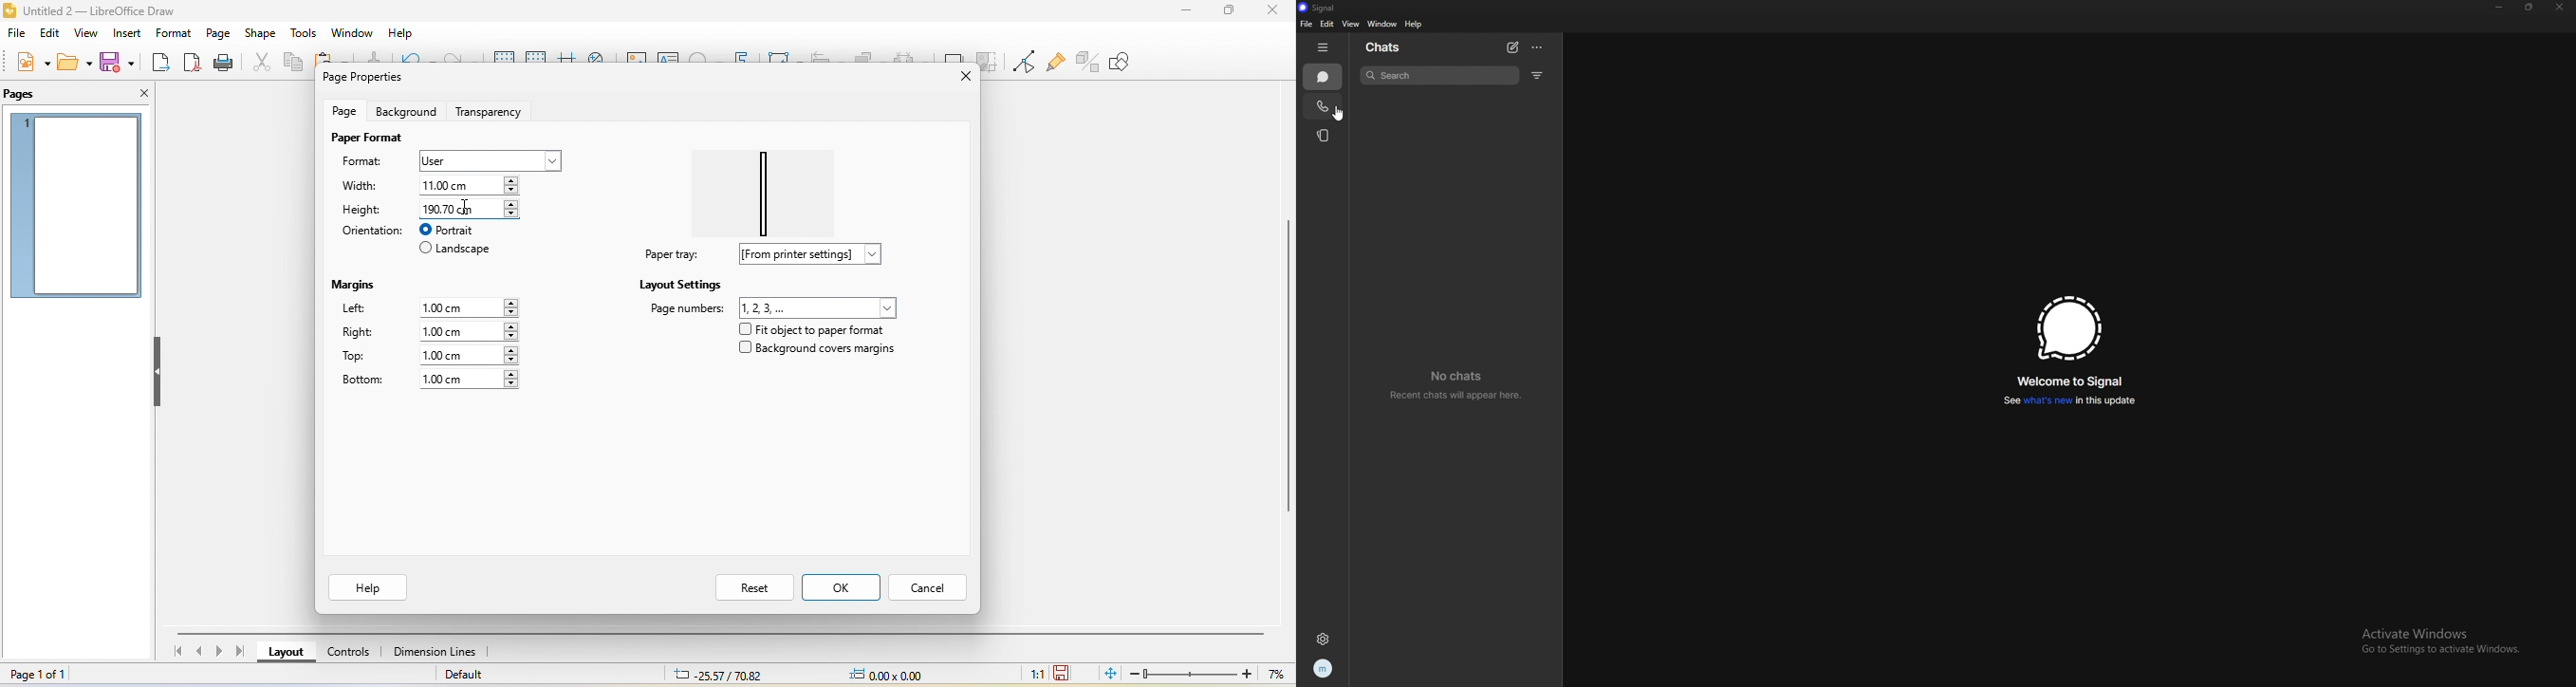  Describe the element at coordinates (47, 675) in the screenshot. I see `page 1 of 1` at that location.